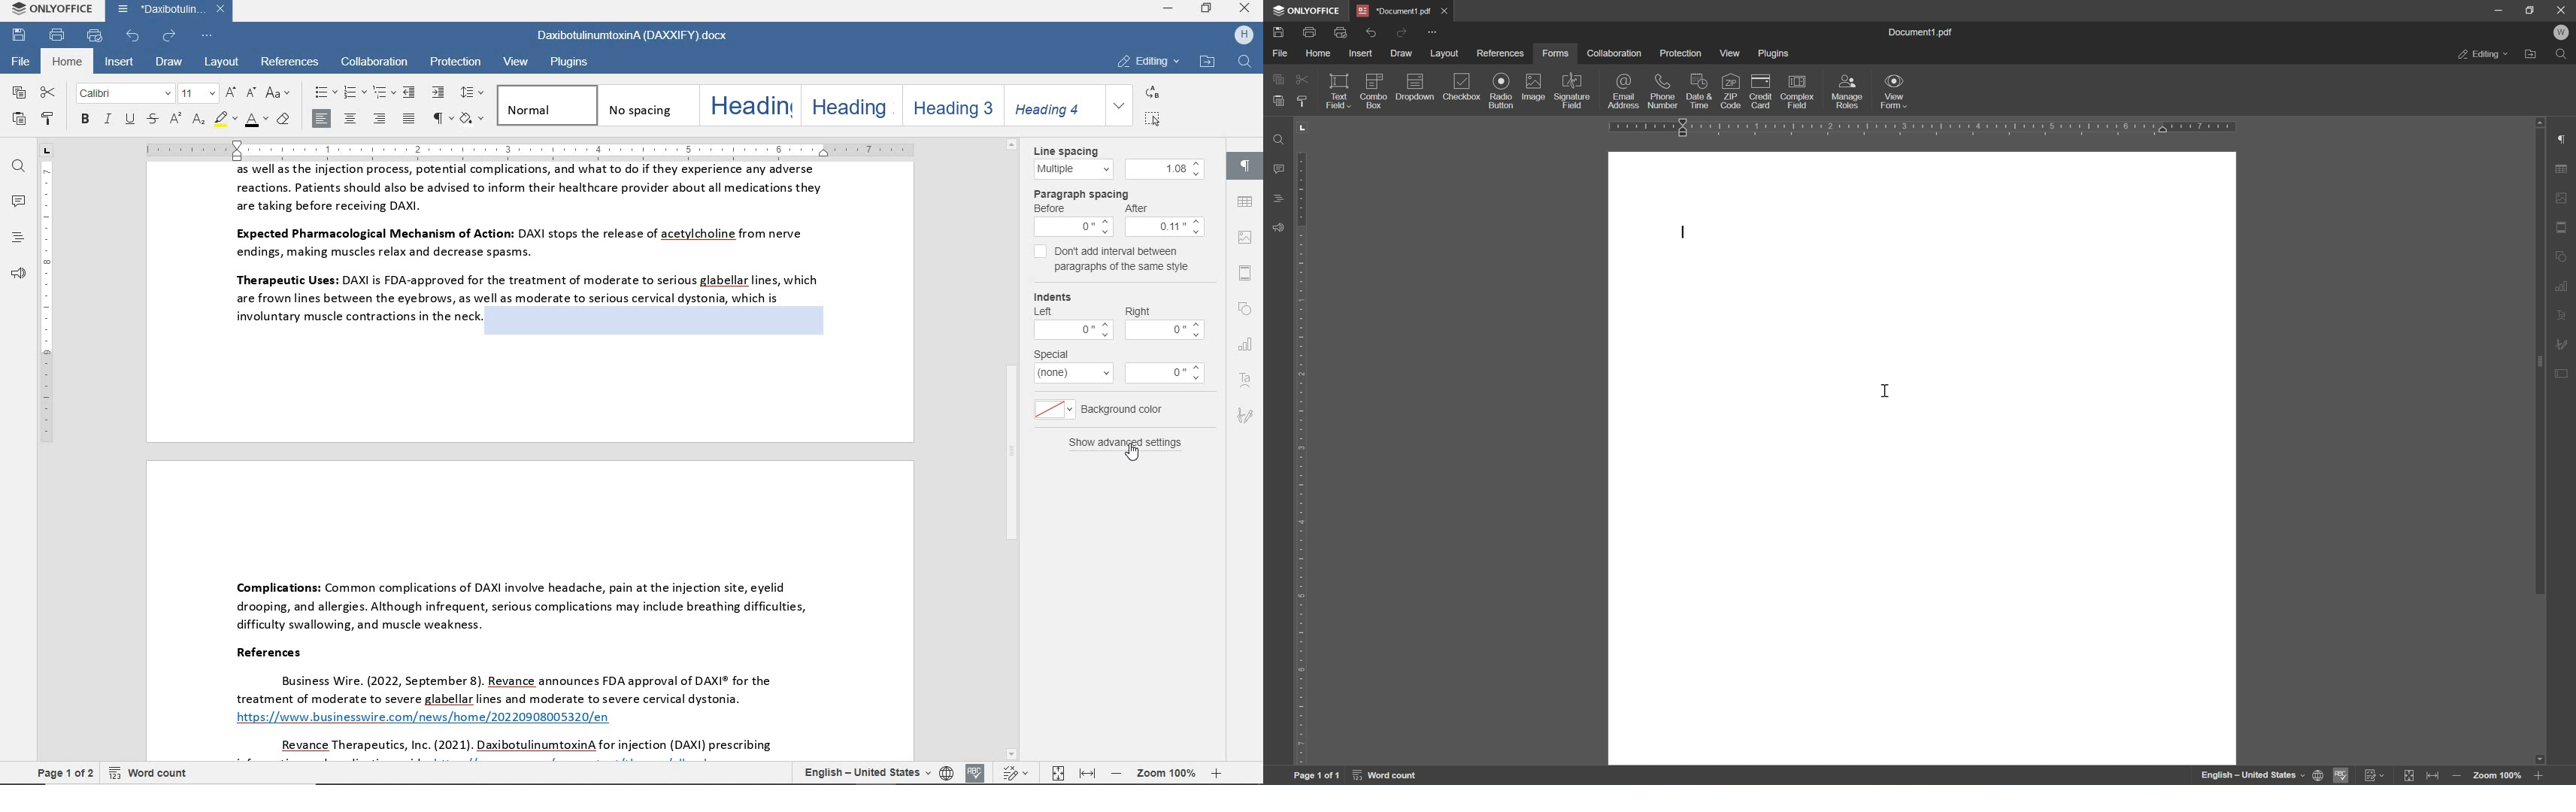  Describe the element at coordinates (1928, 127) in the screenshot. I see `ruler` at that location.